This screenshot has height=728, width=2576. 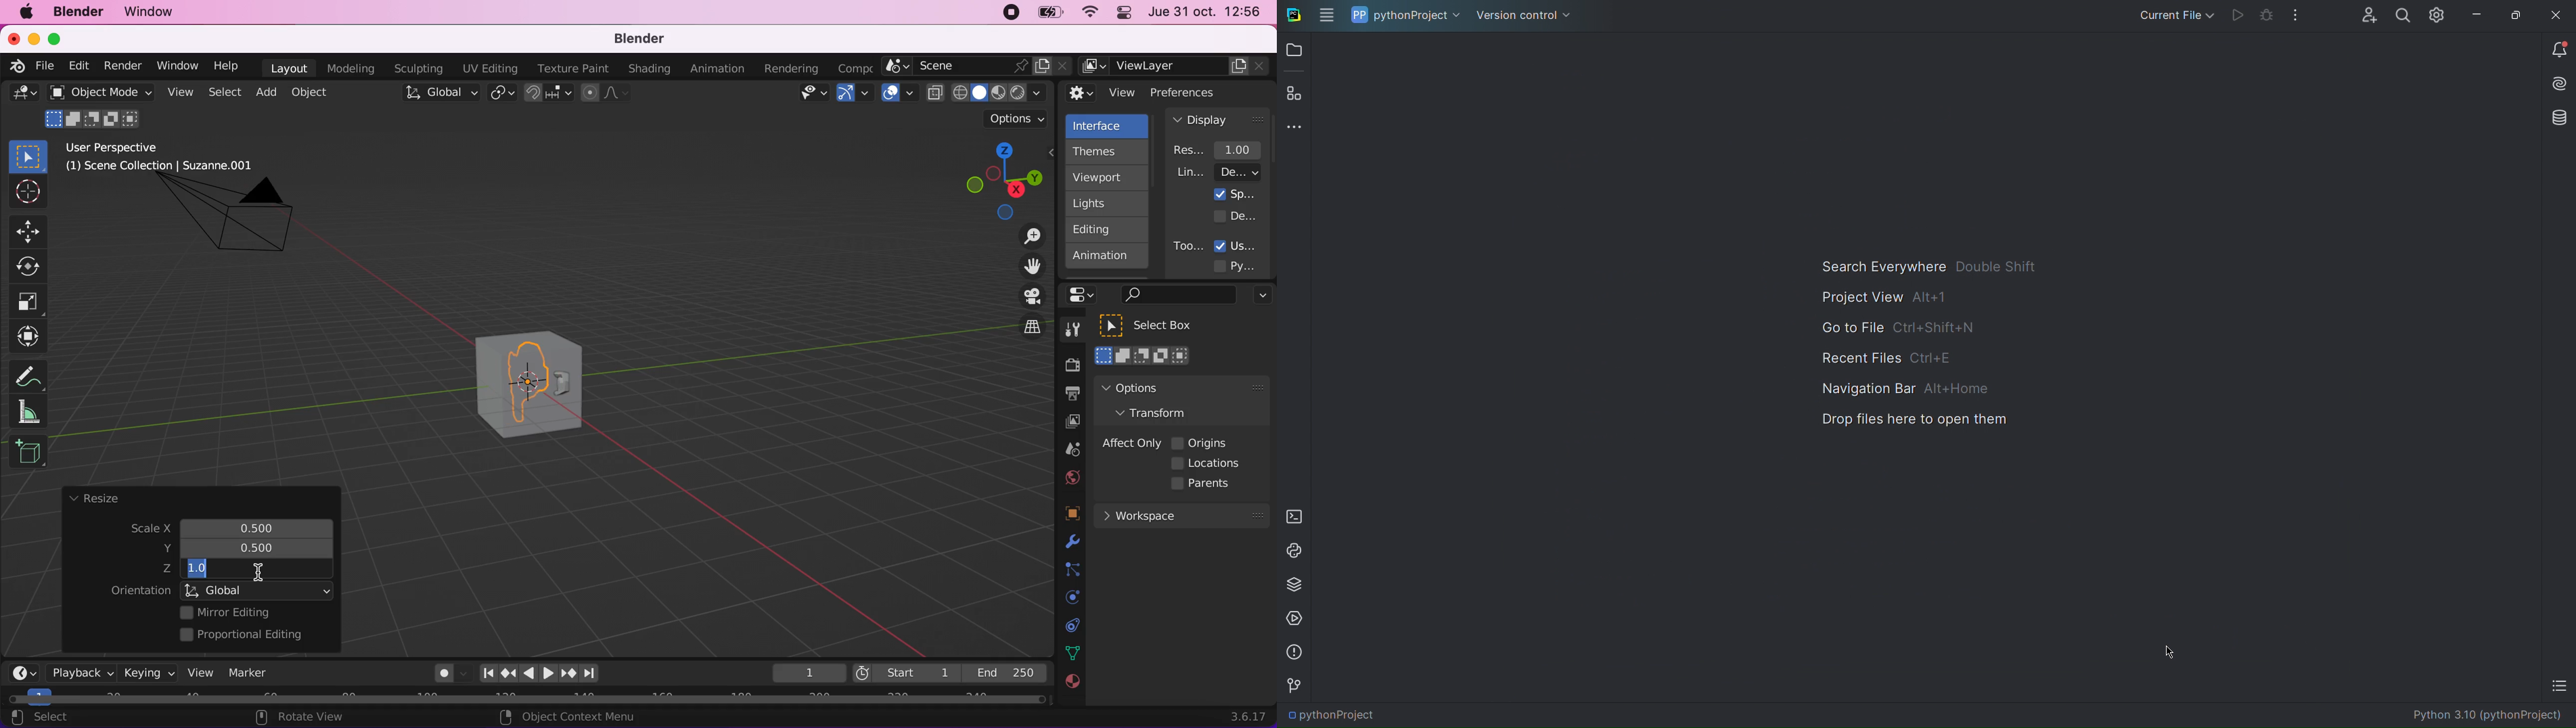 I want to click on move the view, so click(x=1025, y=267).